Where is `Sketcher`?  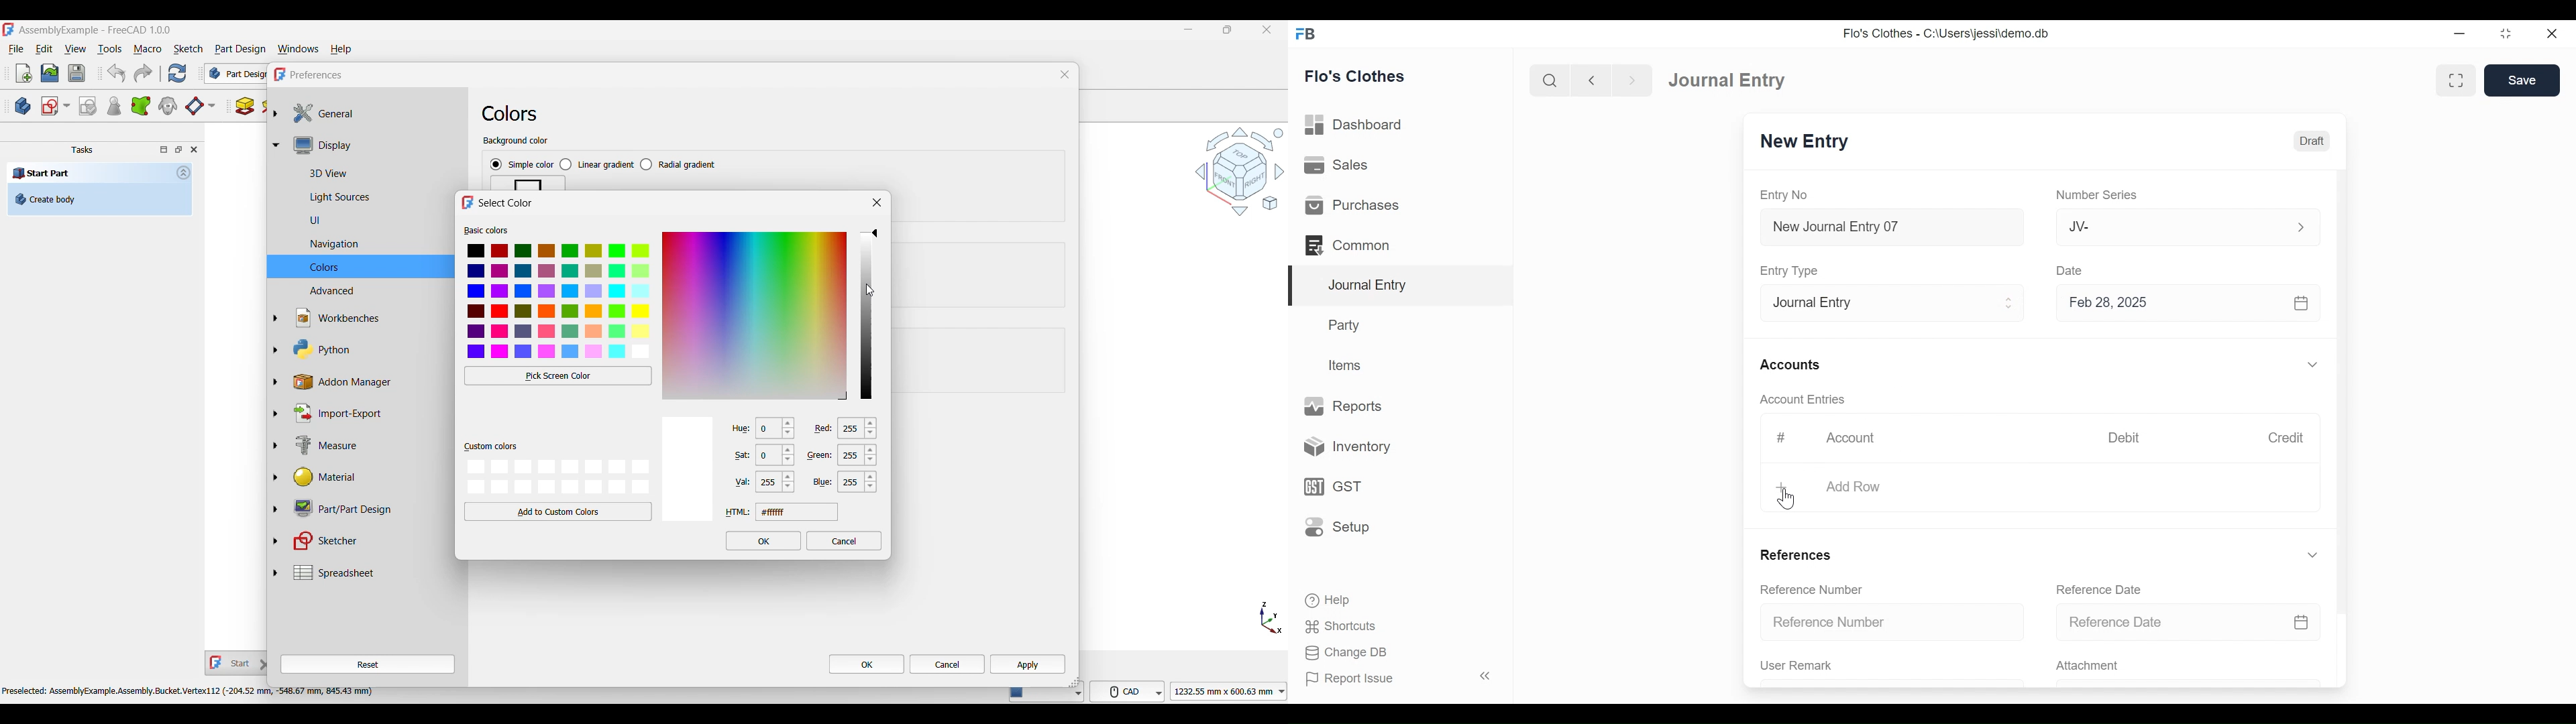
Sketcher is located at coordinates (367, 541).